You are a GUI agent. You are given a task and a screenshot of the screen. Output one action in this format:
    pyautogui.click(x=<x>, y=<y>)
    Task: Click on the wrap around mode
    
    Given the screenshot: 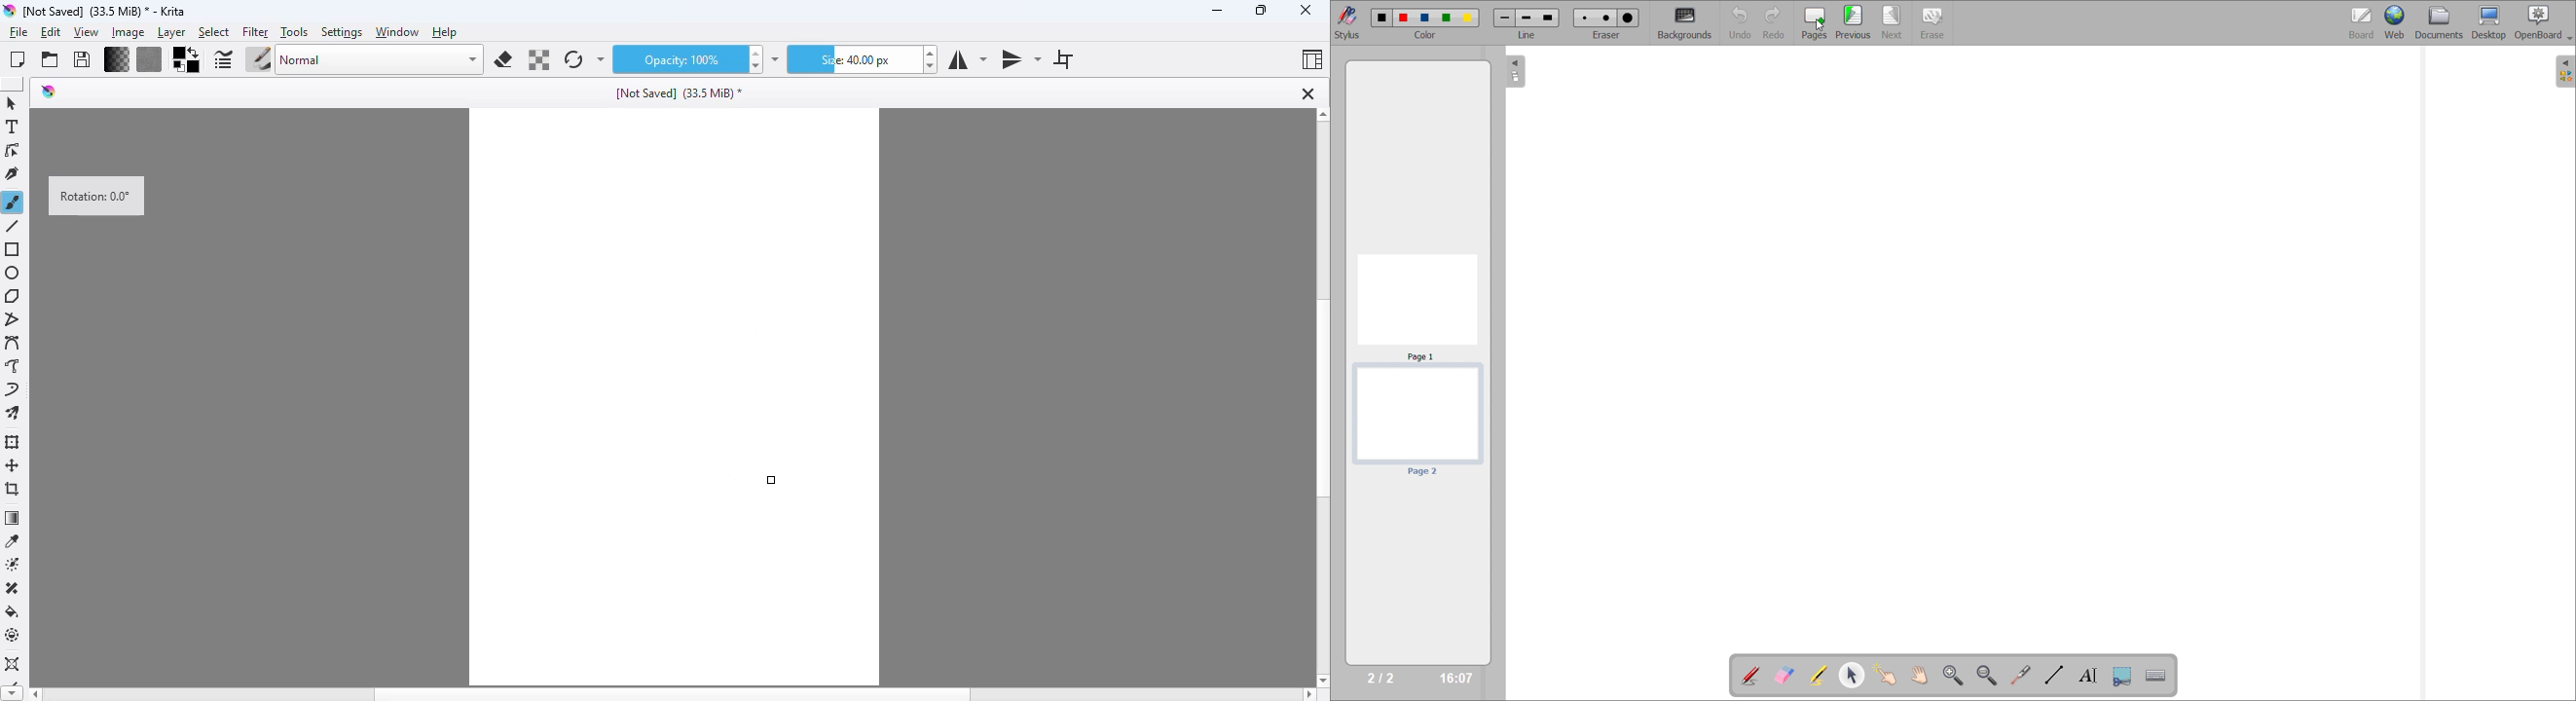 What is the action you would take?
    pyautogui.click(x=1061, y=59)
    